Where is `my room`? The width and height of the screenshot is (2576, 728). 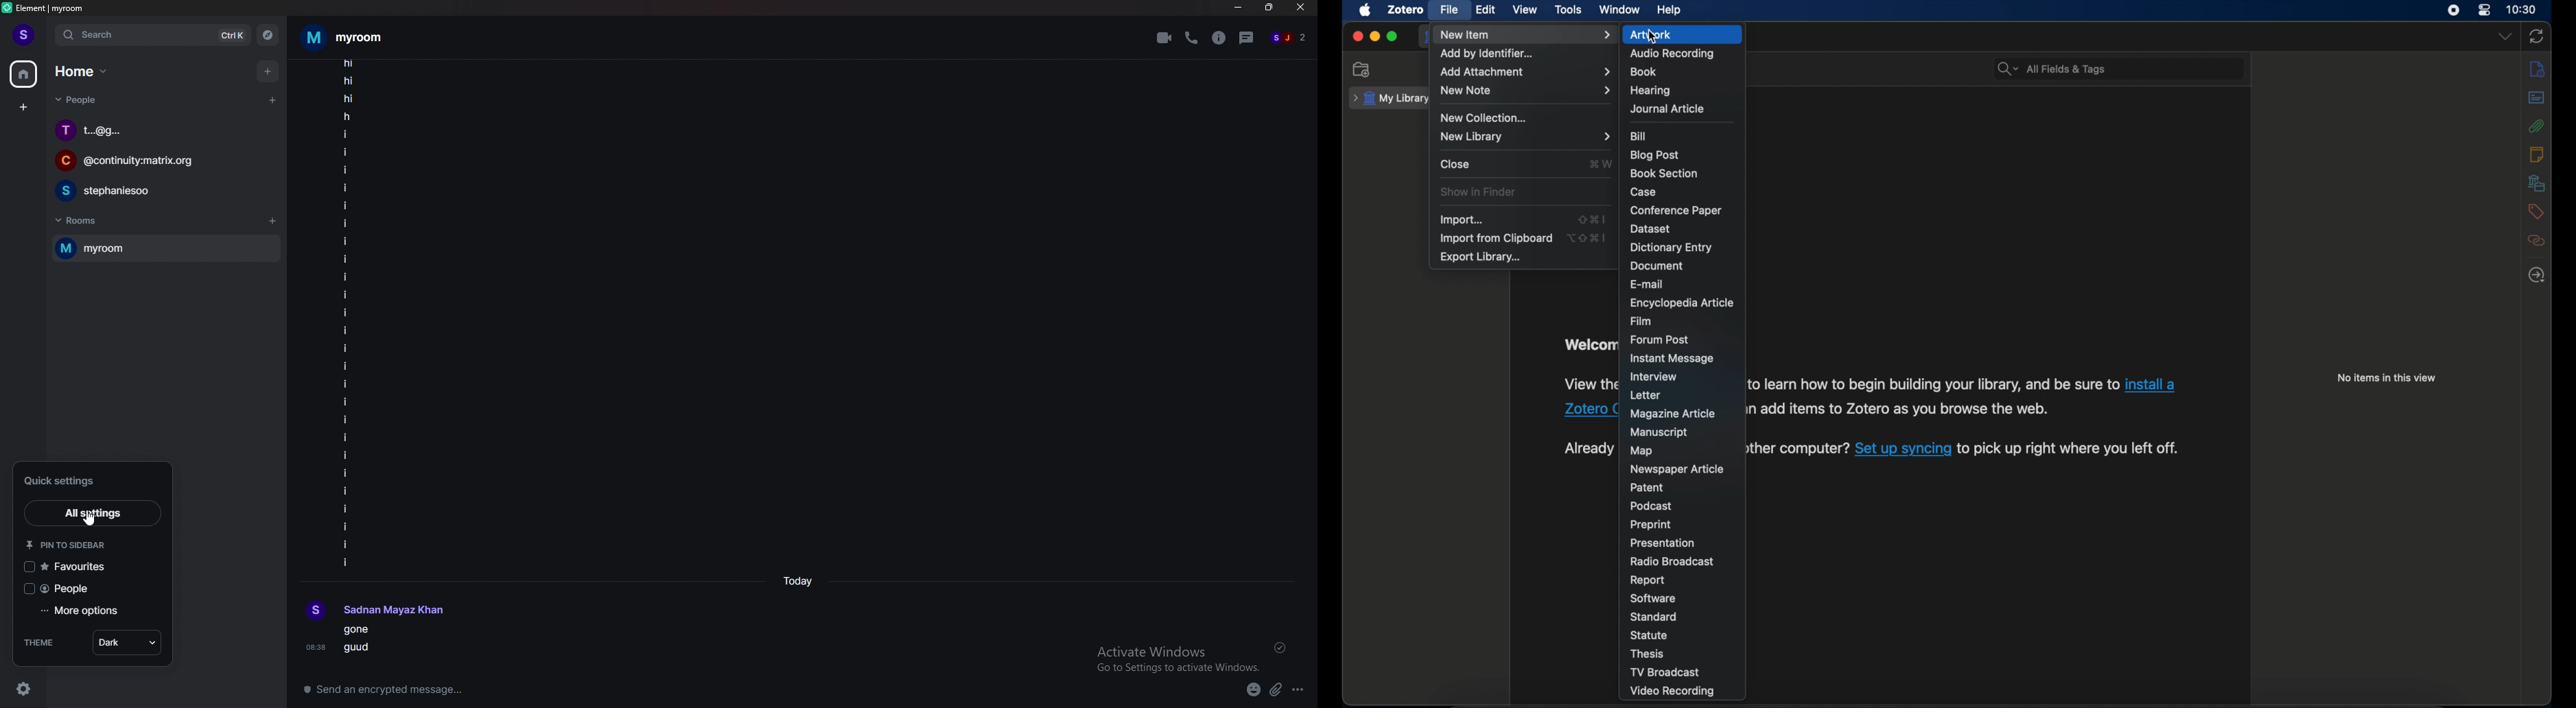
my room is located at coordinates (347, 36).